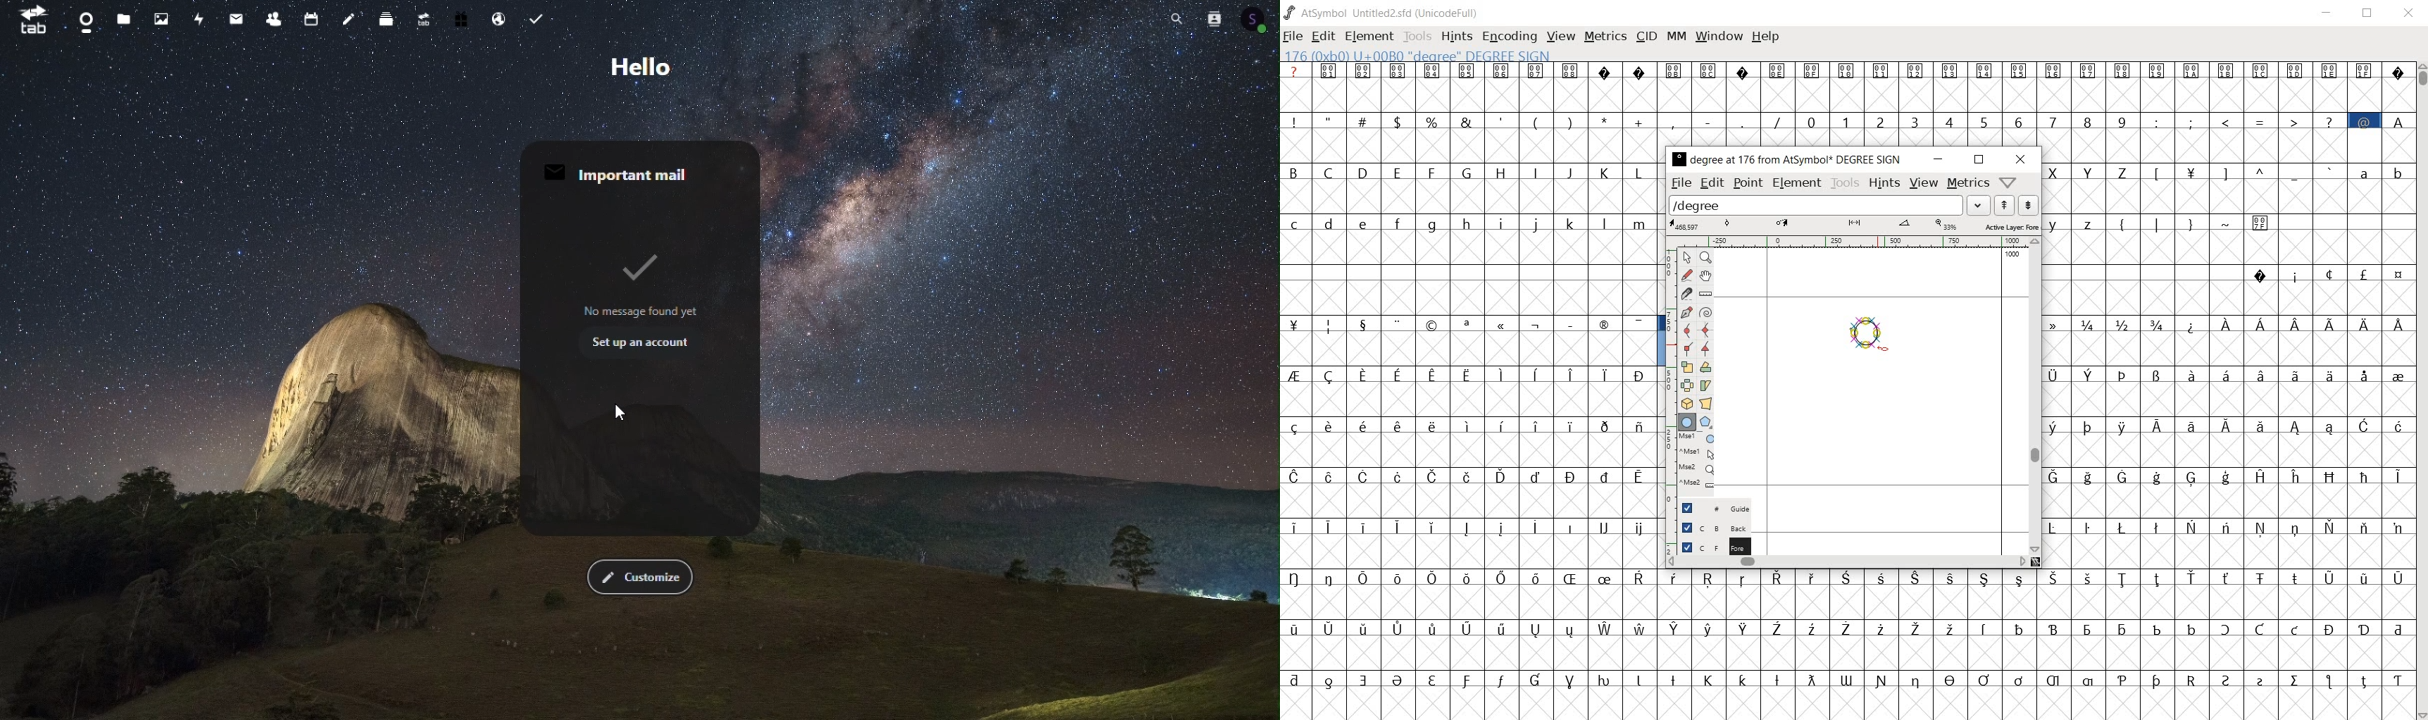  I want to click on AtSymbol Untitled2.sfd (UnicodeFull), so click(1384, 13).